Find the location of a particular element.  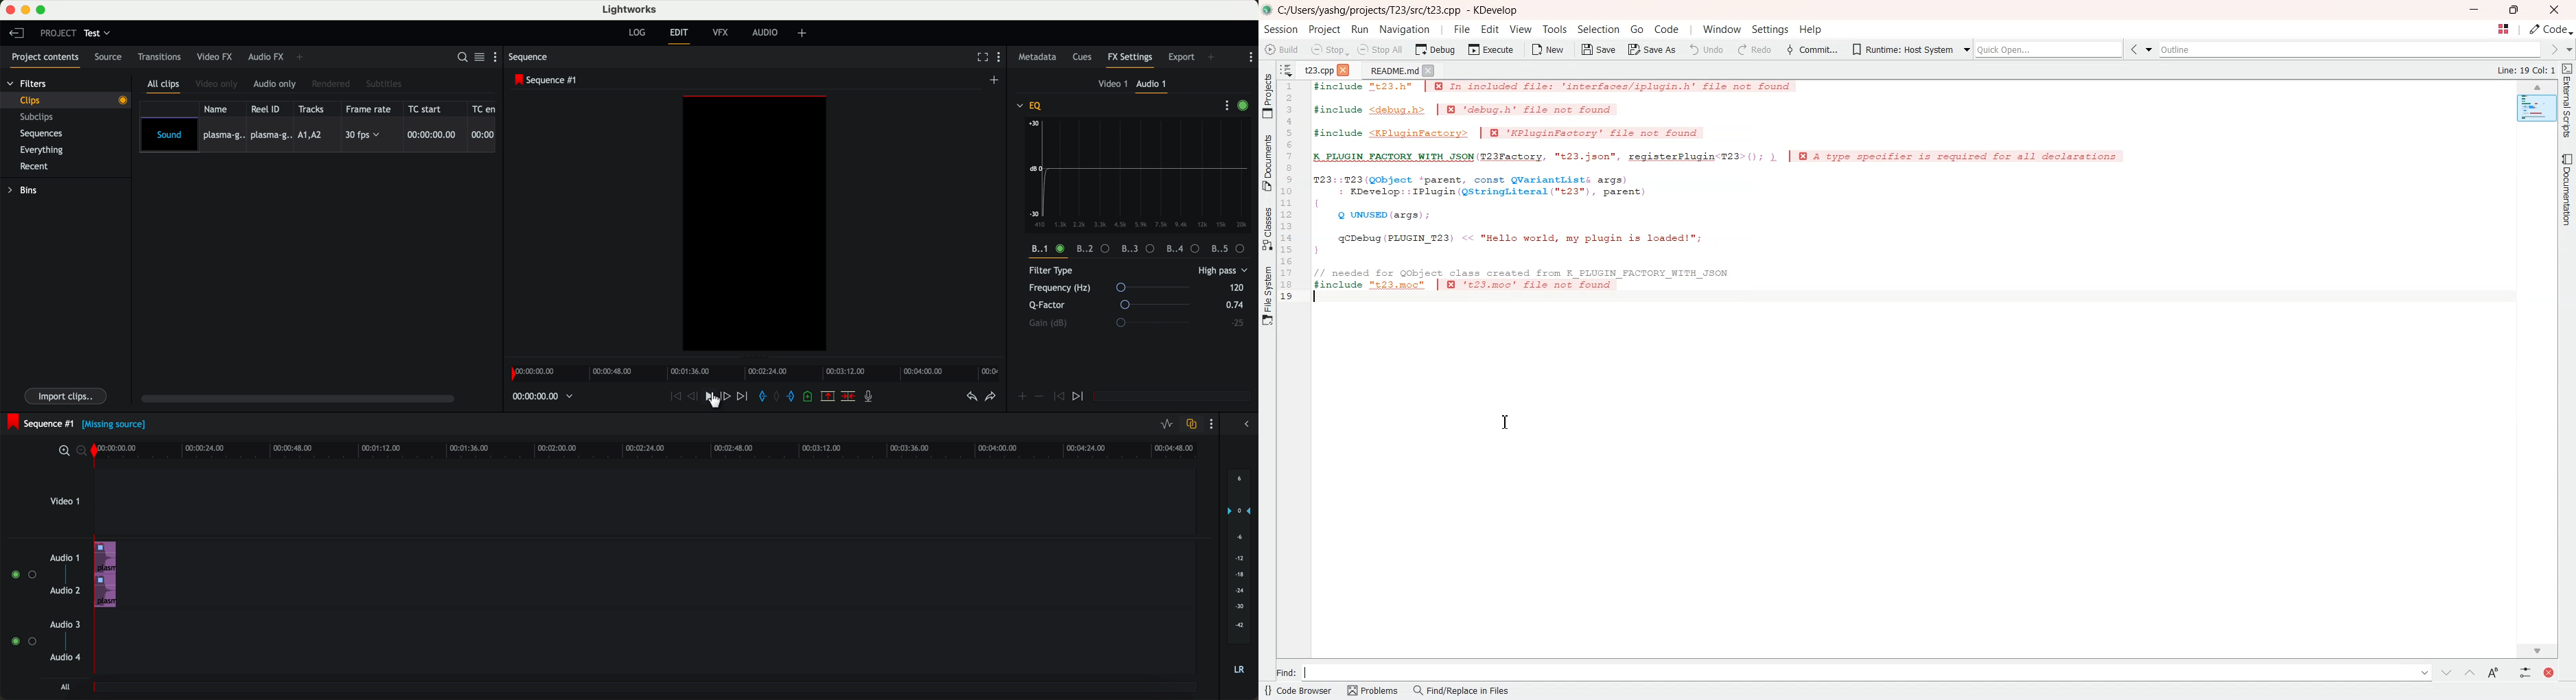

go is located at coordinates (1637, 29).